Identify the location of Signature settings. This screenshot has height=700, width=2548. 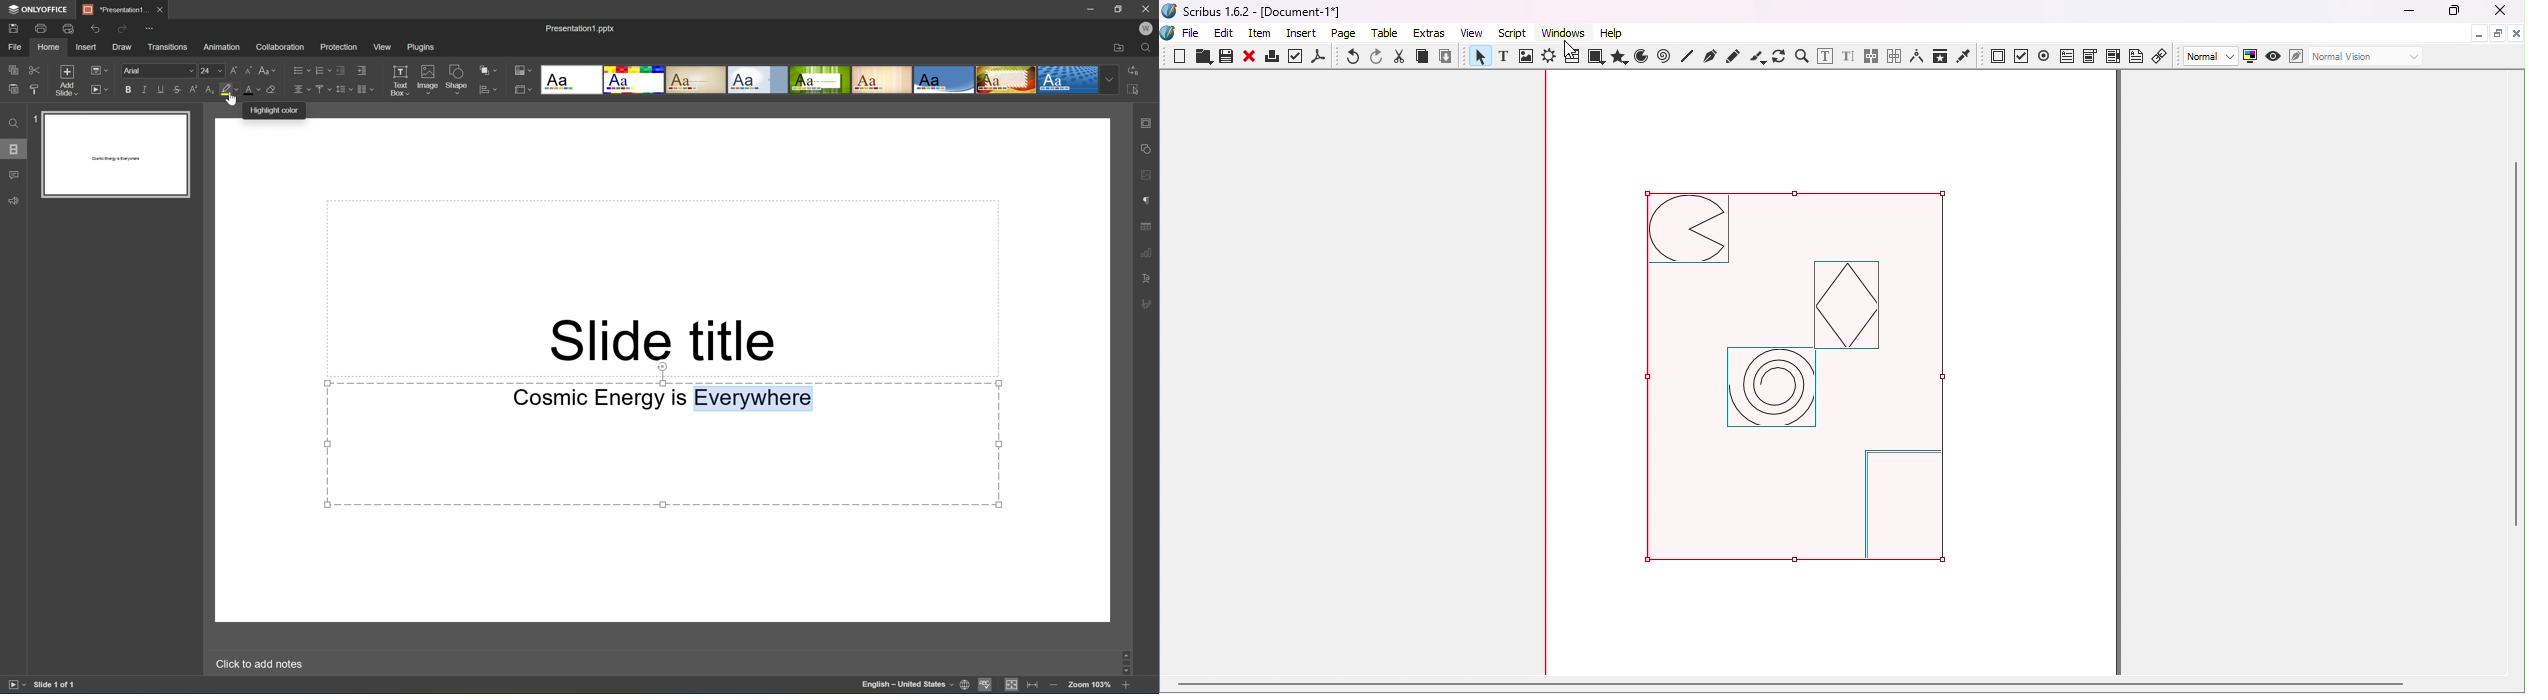
(1147, 305).